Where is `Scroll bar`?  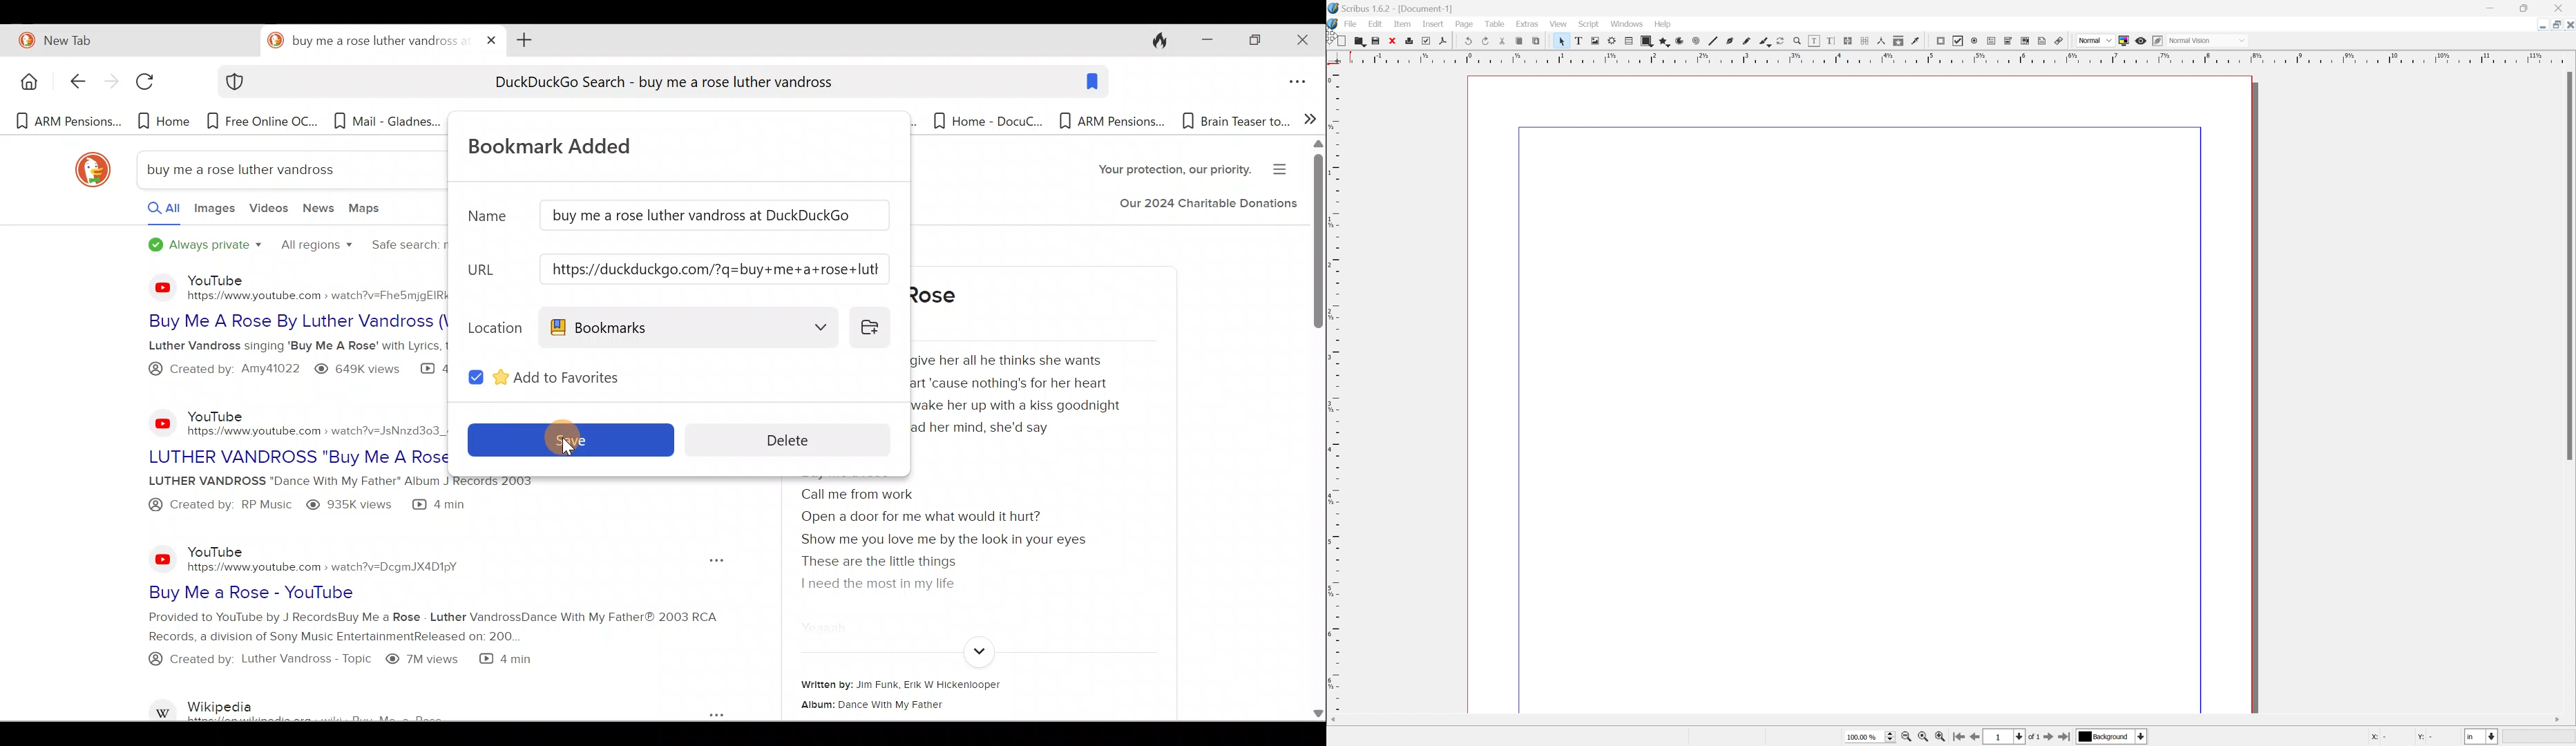 Scroll bar is located at coordinates (2568, 265).